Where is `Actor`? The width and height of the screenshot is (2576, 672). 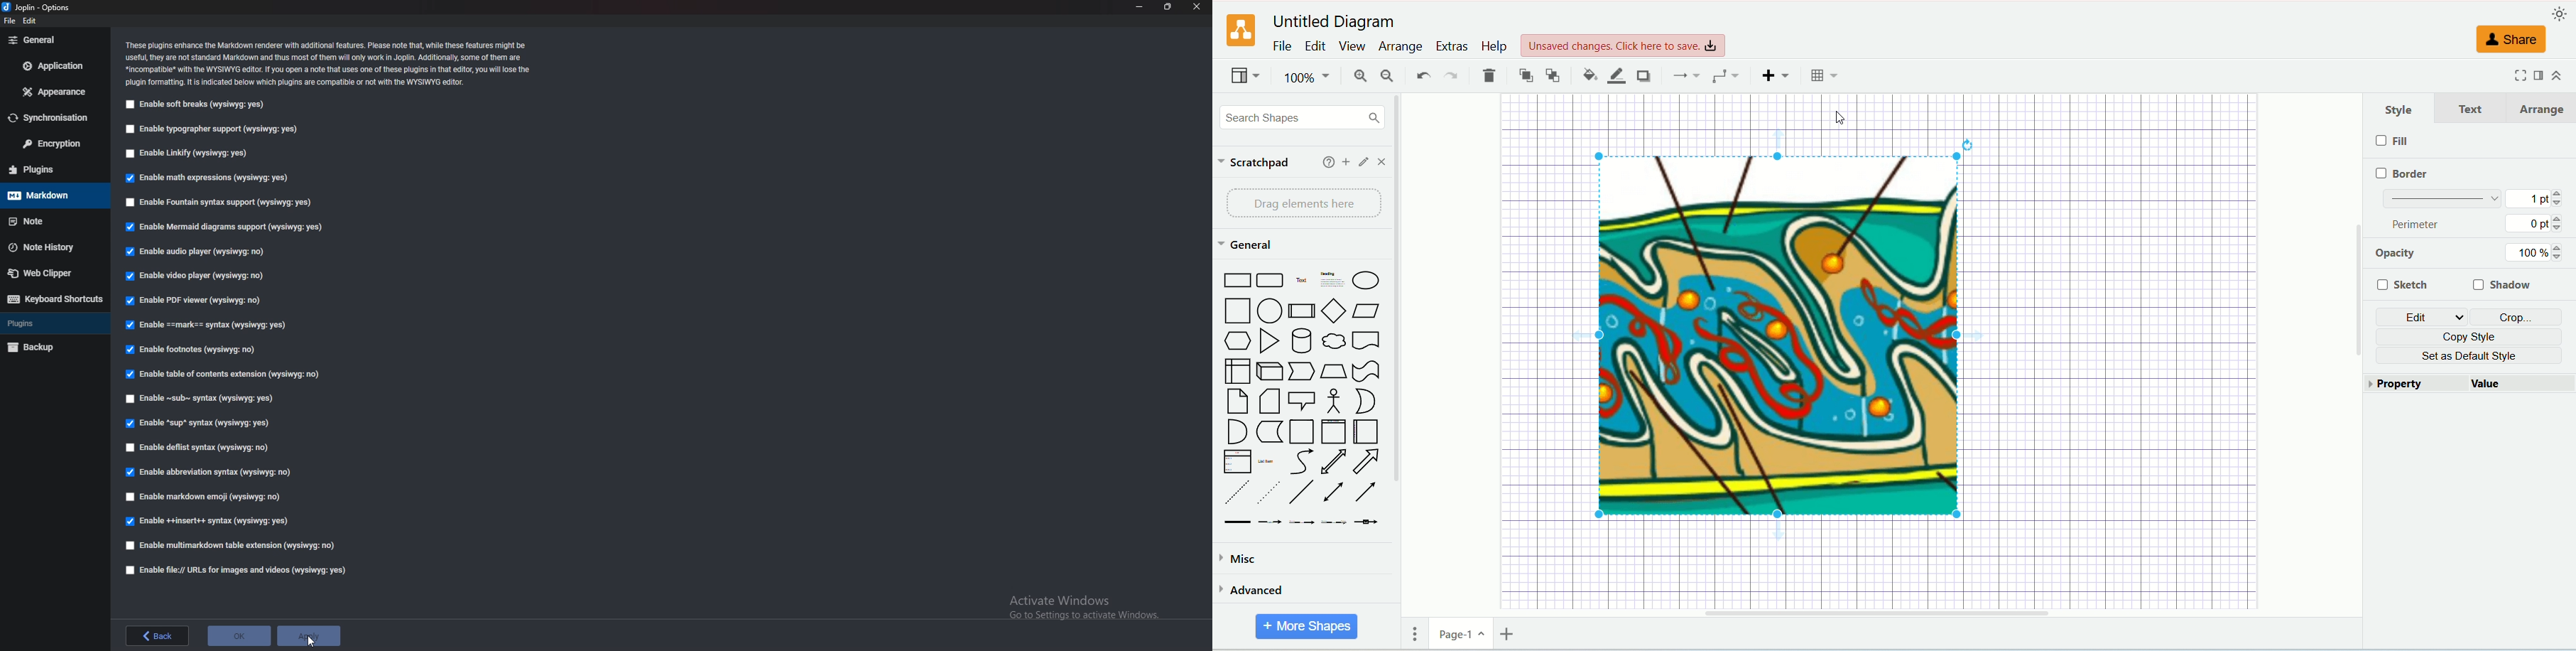
Actor is located at coordinates (1332, 402).